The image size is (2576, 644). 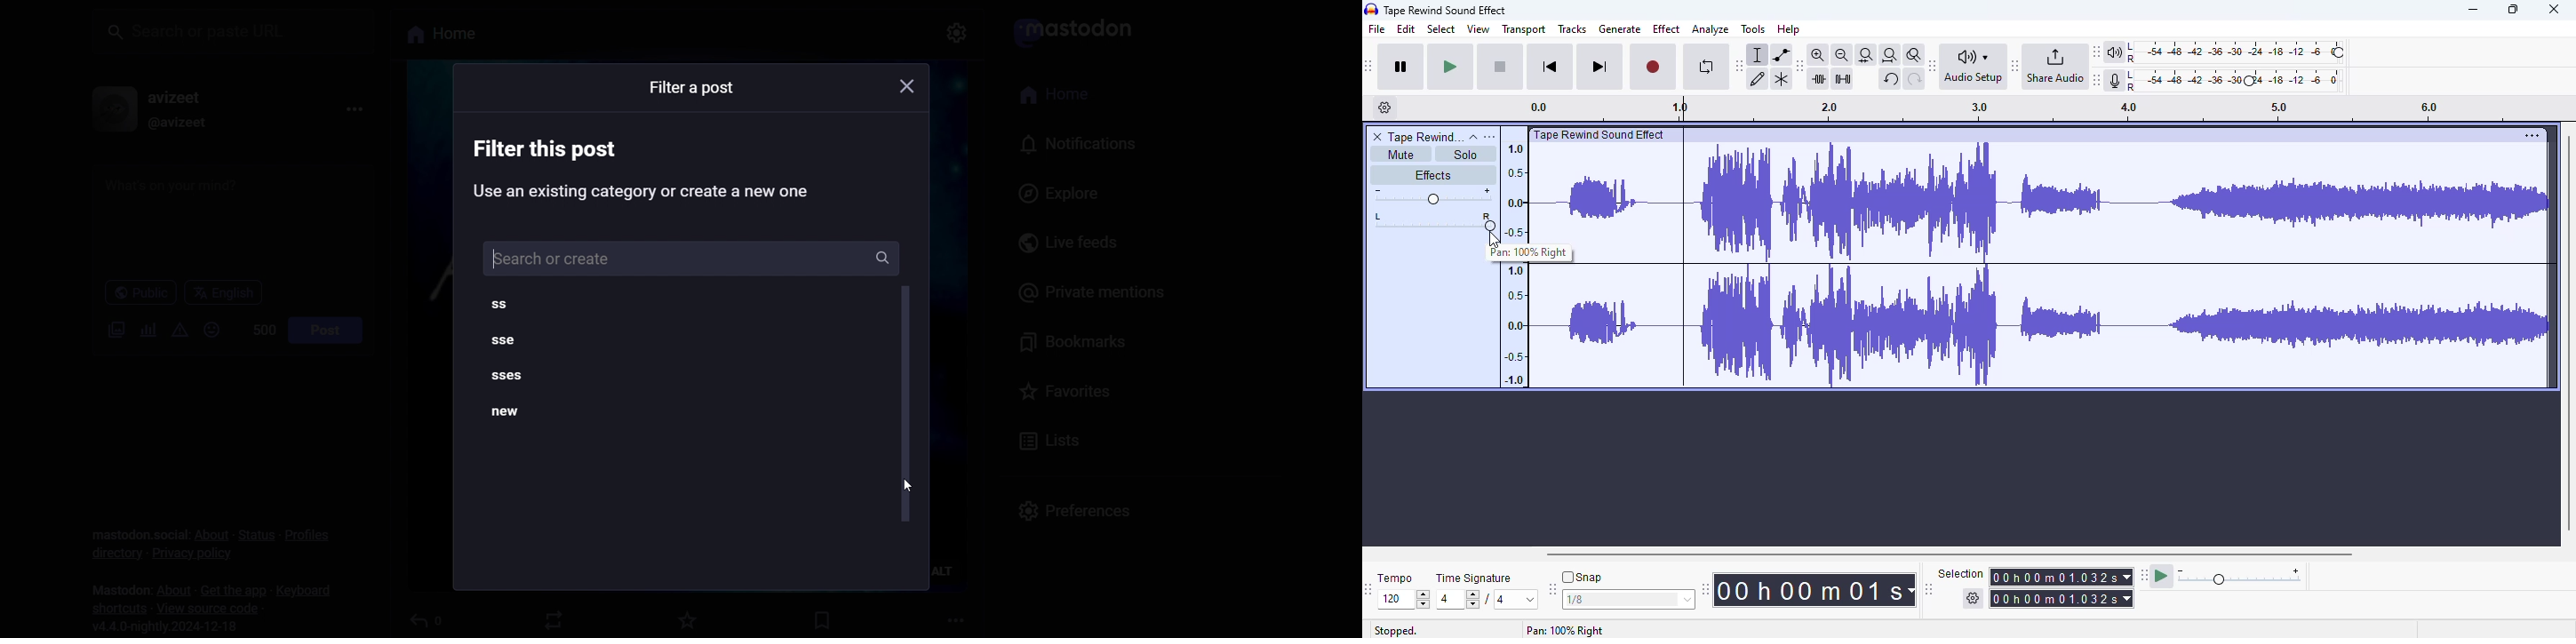 What do you see at coordinates (1933, 66) in the screenshot?
I see `audacity audio setup toolbar` at bounding box center [1933, 66].